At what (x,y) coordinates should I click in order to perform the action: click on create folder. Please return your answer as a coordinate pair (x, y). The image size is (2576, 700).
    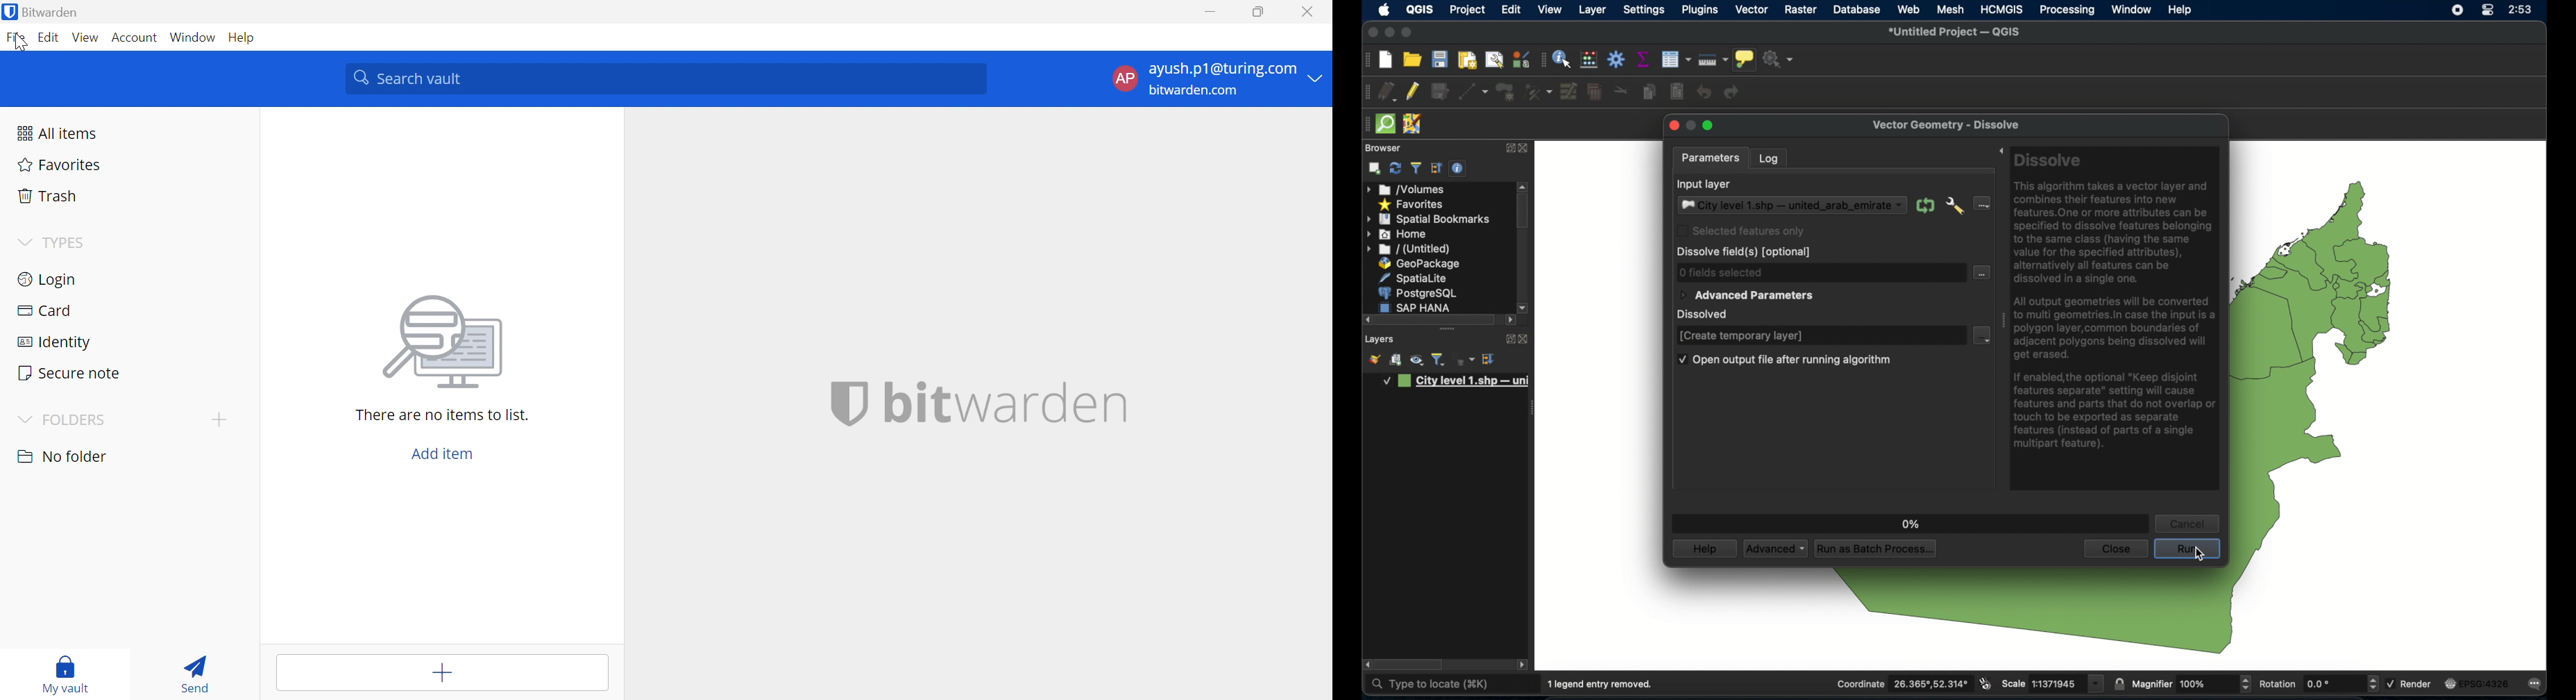
    Looking at the image, I should click on (218, 419).